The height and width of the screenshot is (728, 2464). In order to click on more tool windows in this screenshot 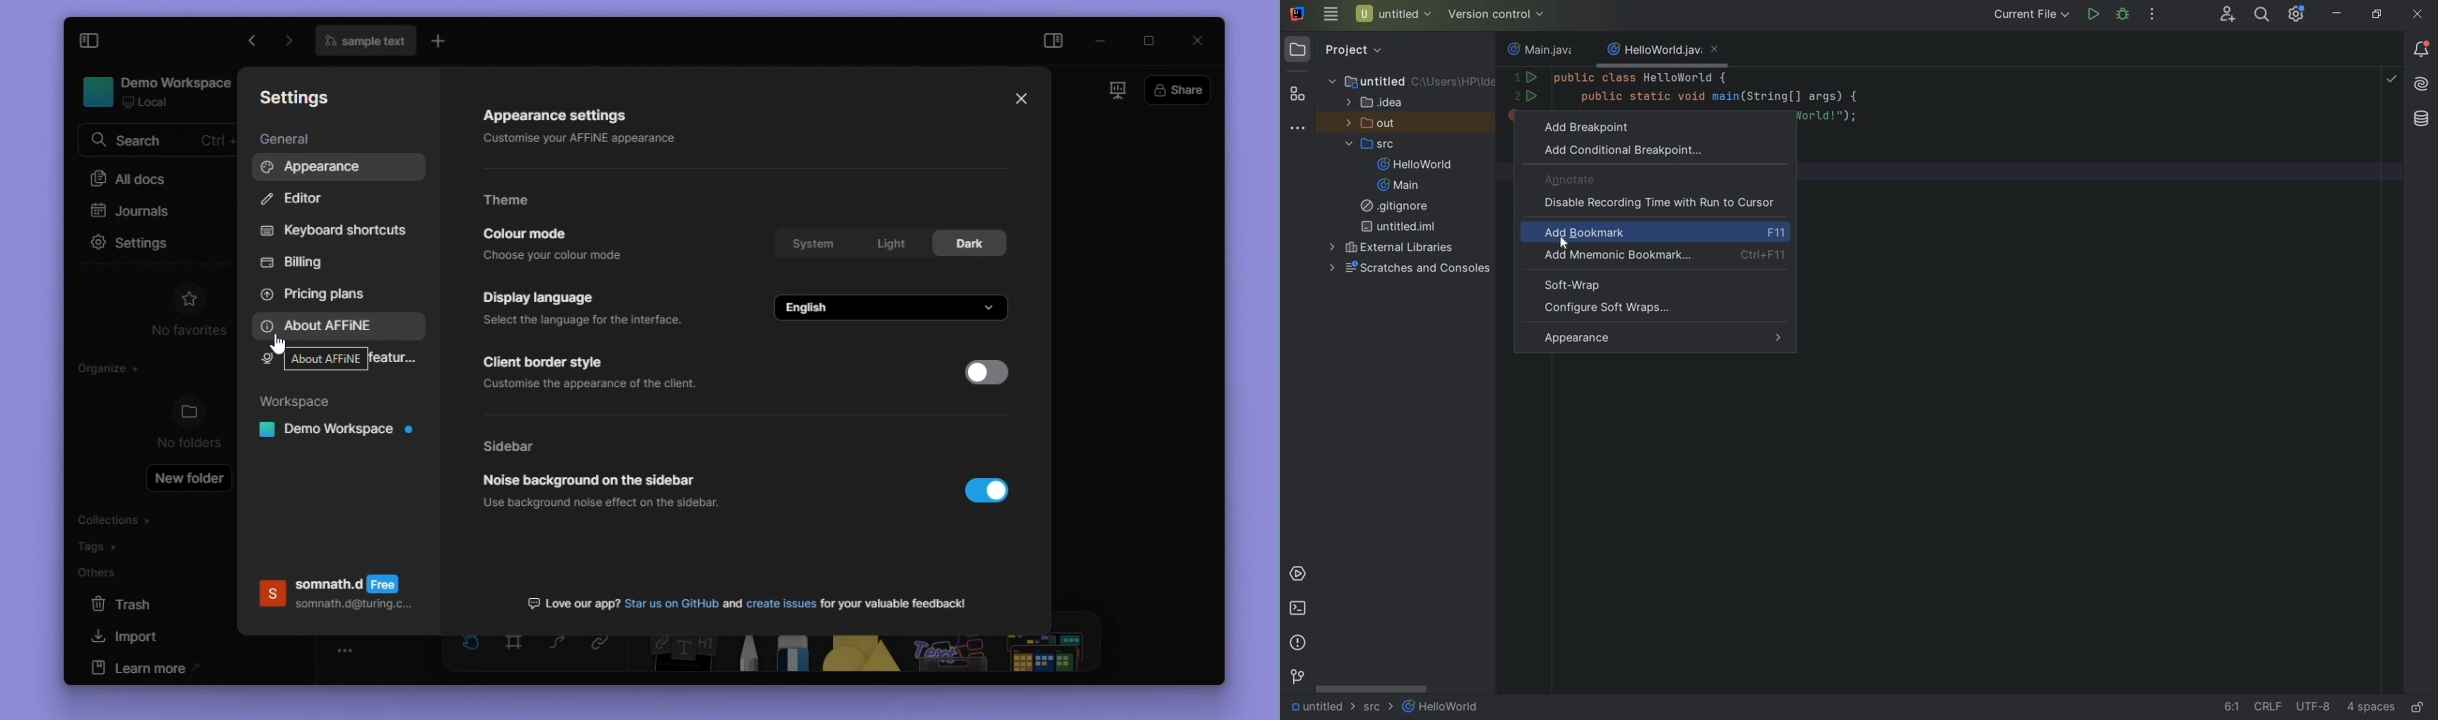, I will do `click(1297, 130)`.